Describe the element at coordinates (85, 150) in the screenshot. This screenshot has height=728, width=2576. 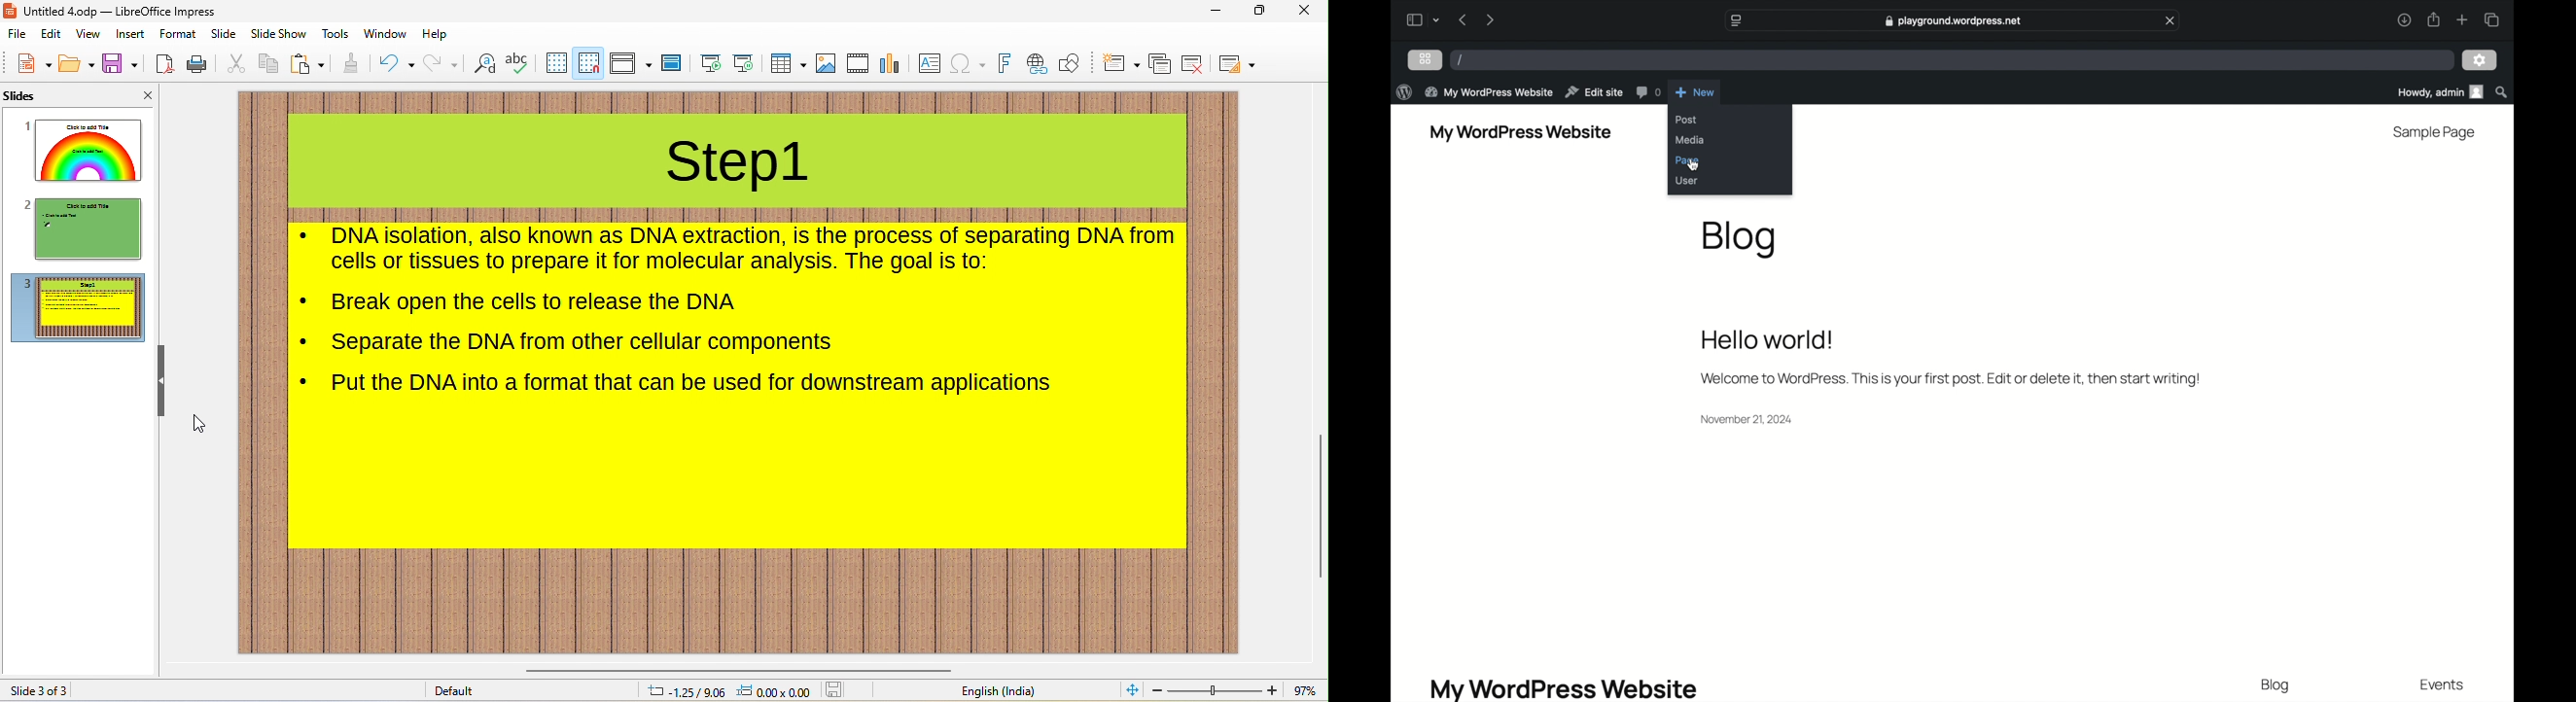
I see `slide1` at that location.